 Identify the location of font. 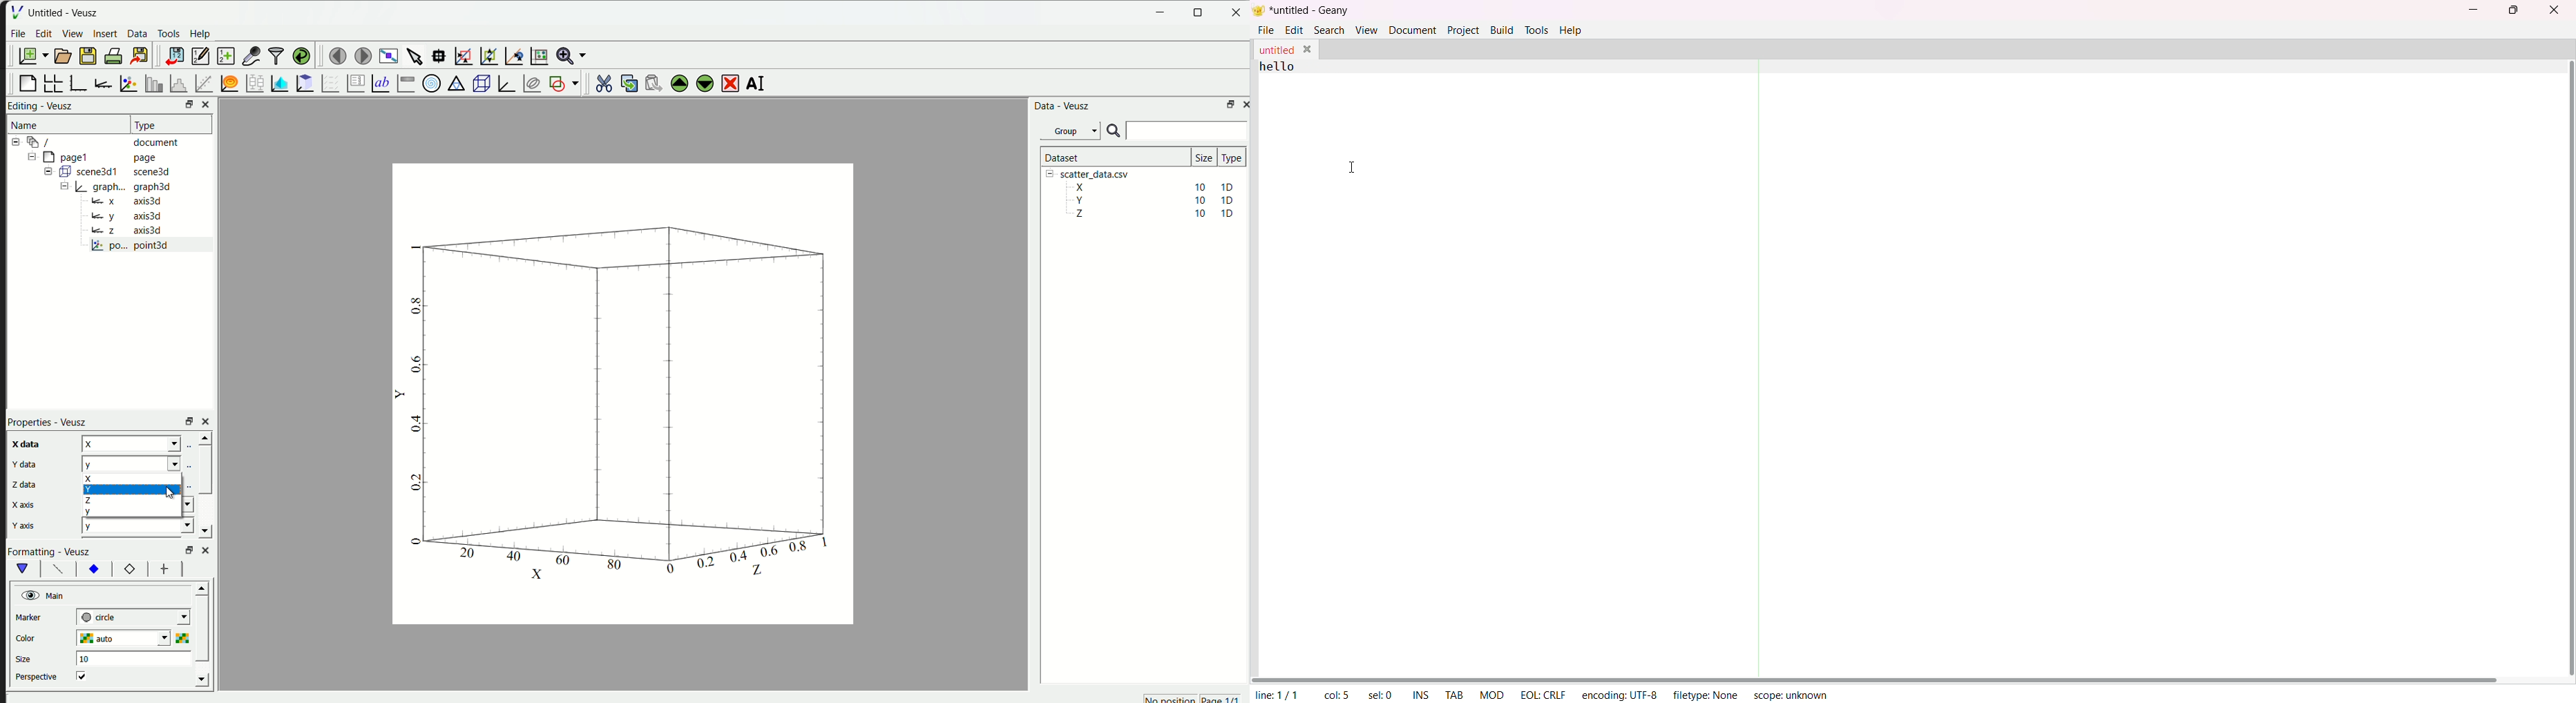
(164, 569).